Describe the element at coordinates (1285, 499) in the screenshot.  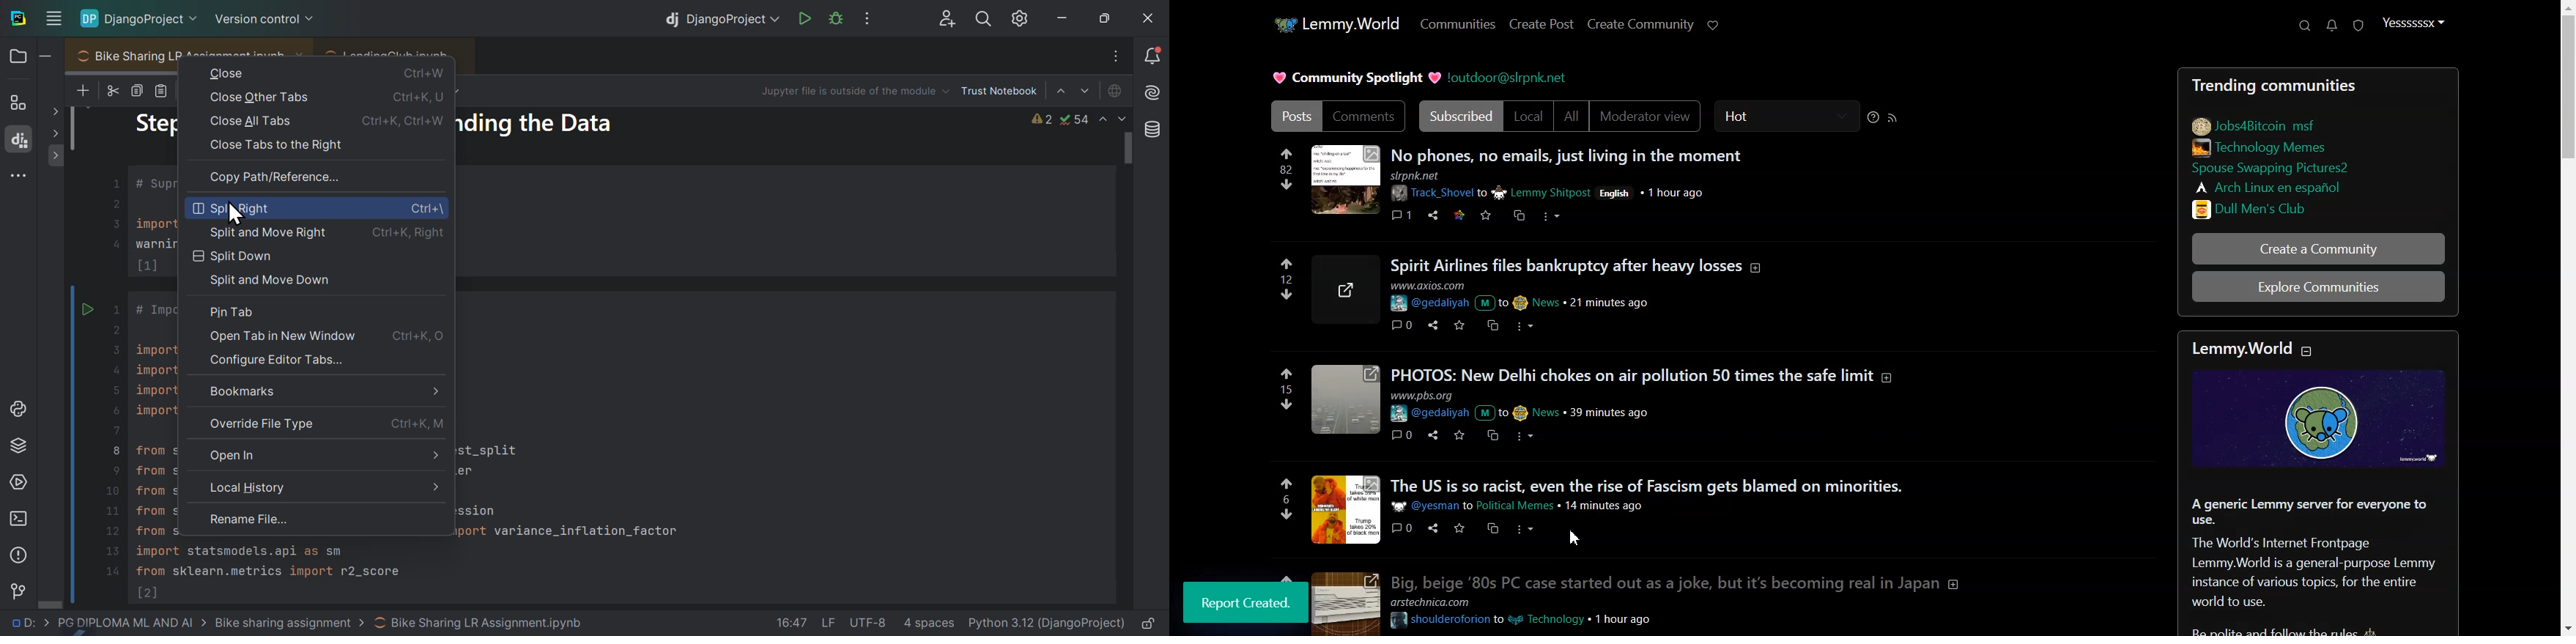
I see `numbers` at that location.